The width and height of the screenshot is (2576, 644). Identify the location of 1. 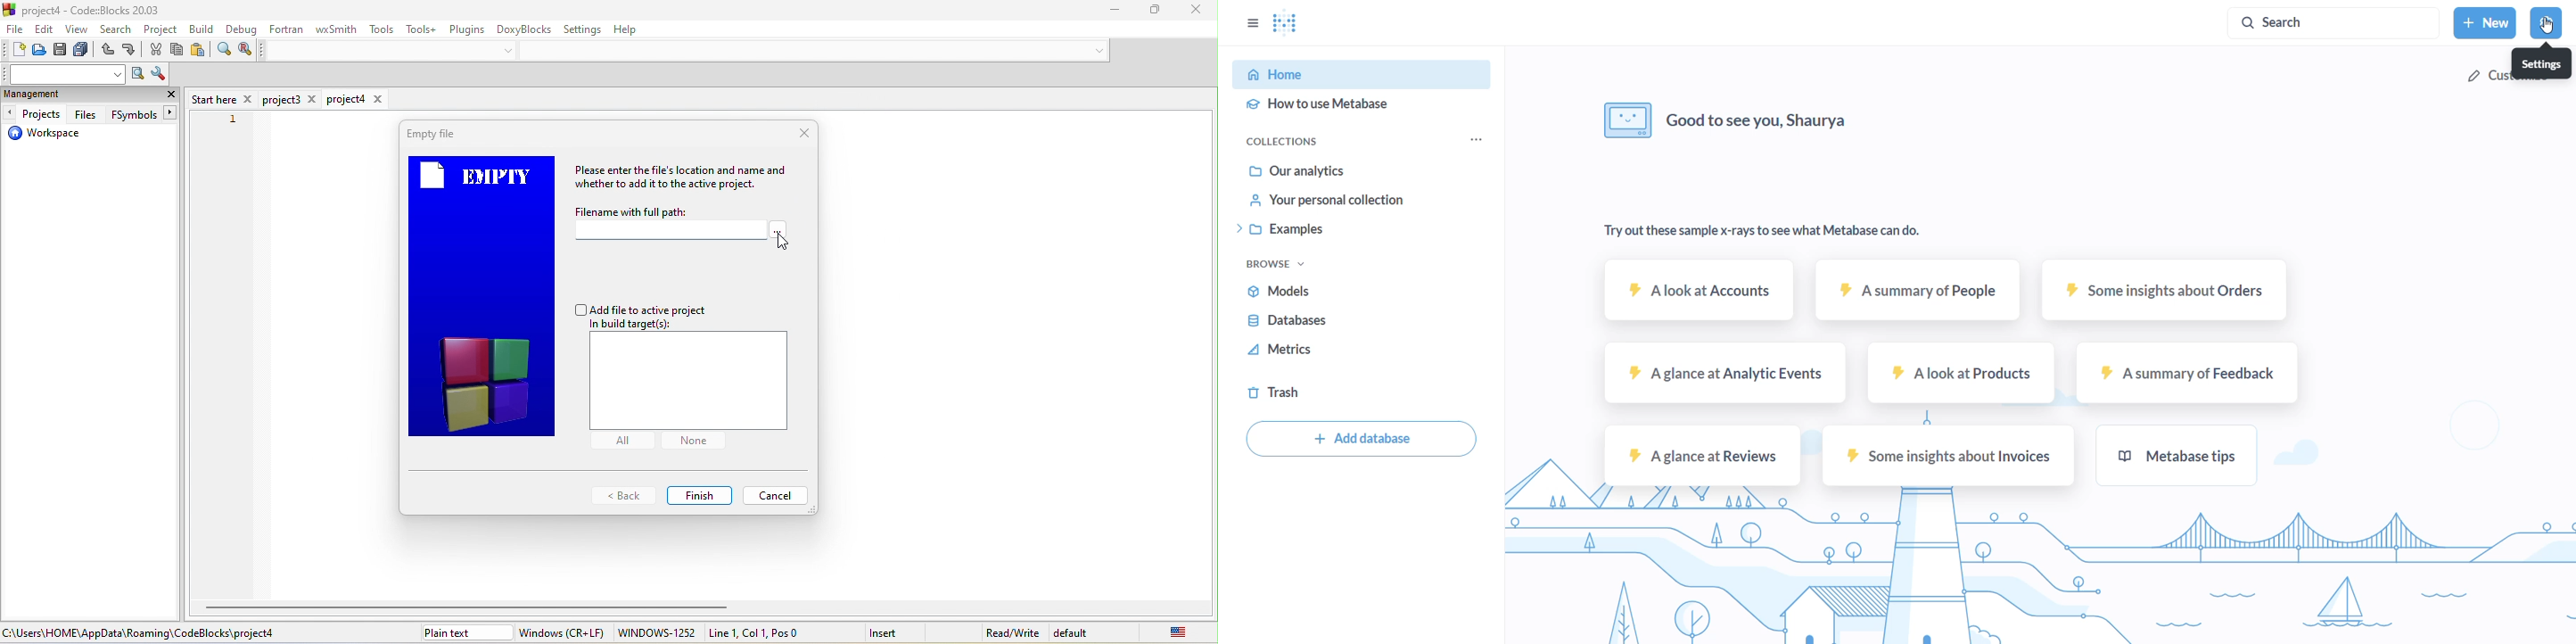
(233, 118).